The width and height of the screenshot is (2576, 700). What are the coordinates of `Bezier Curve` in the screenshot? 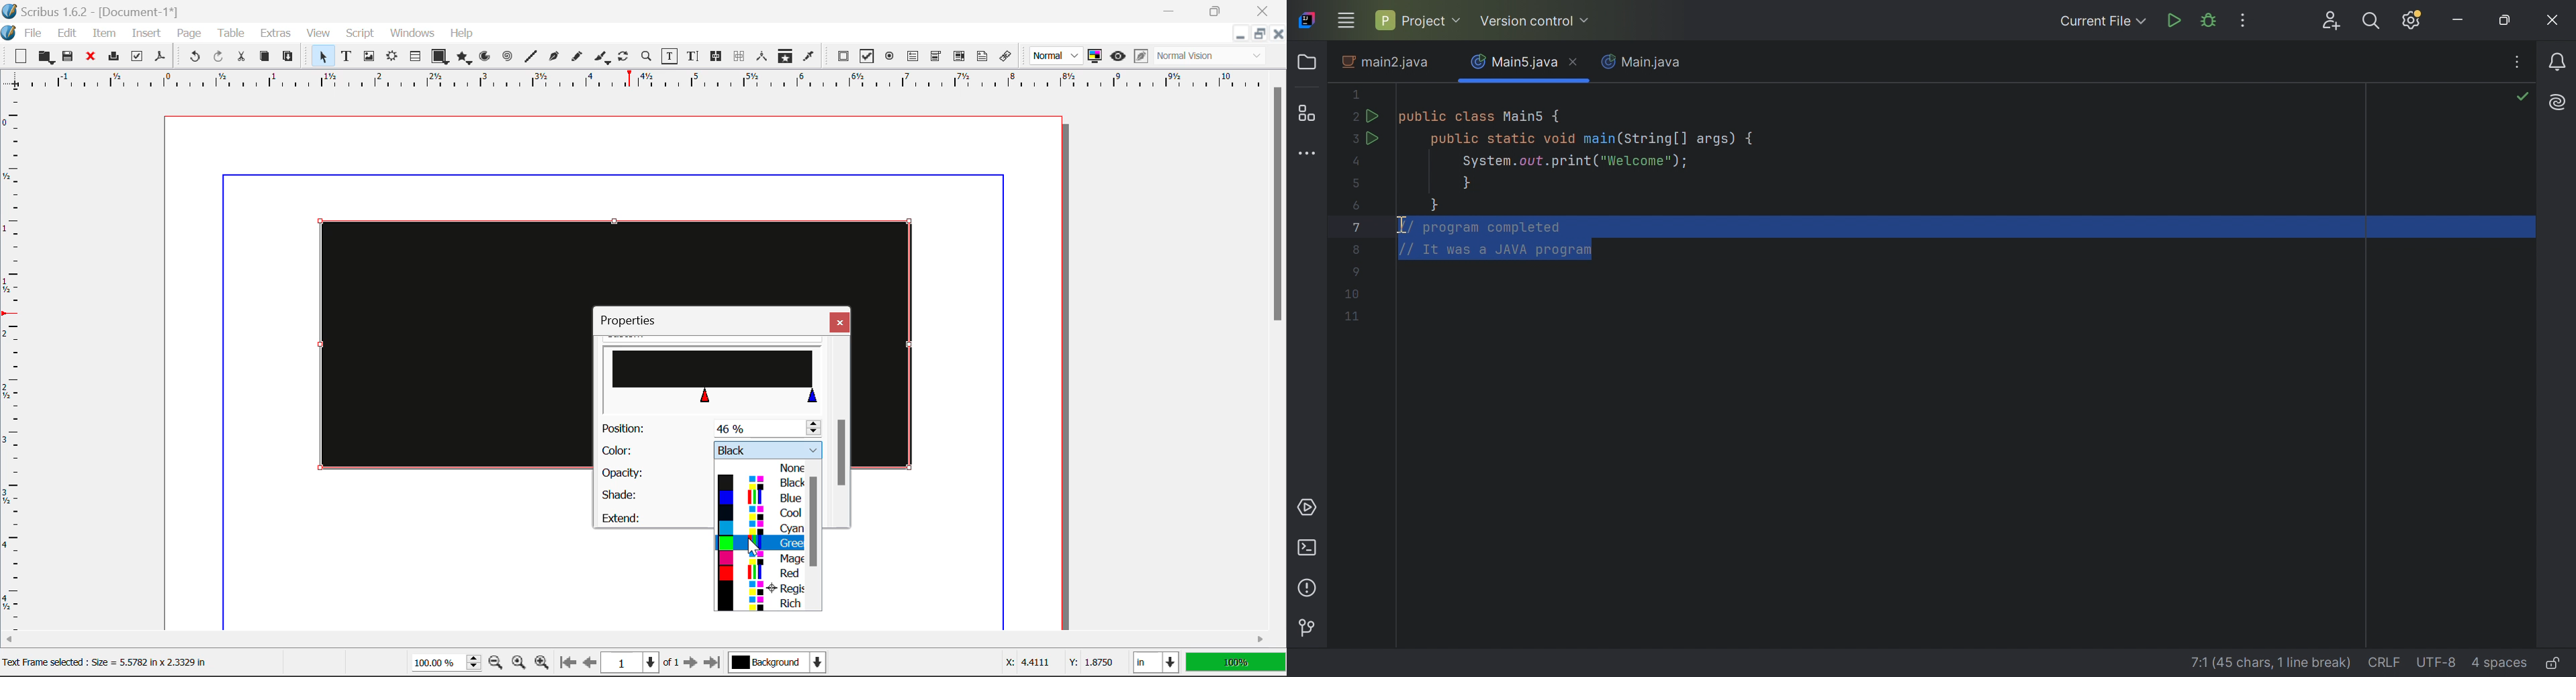 It's located at (554, 58).